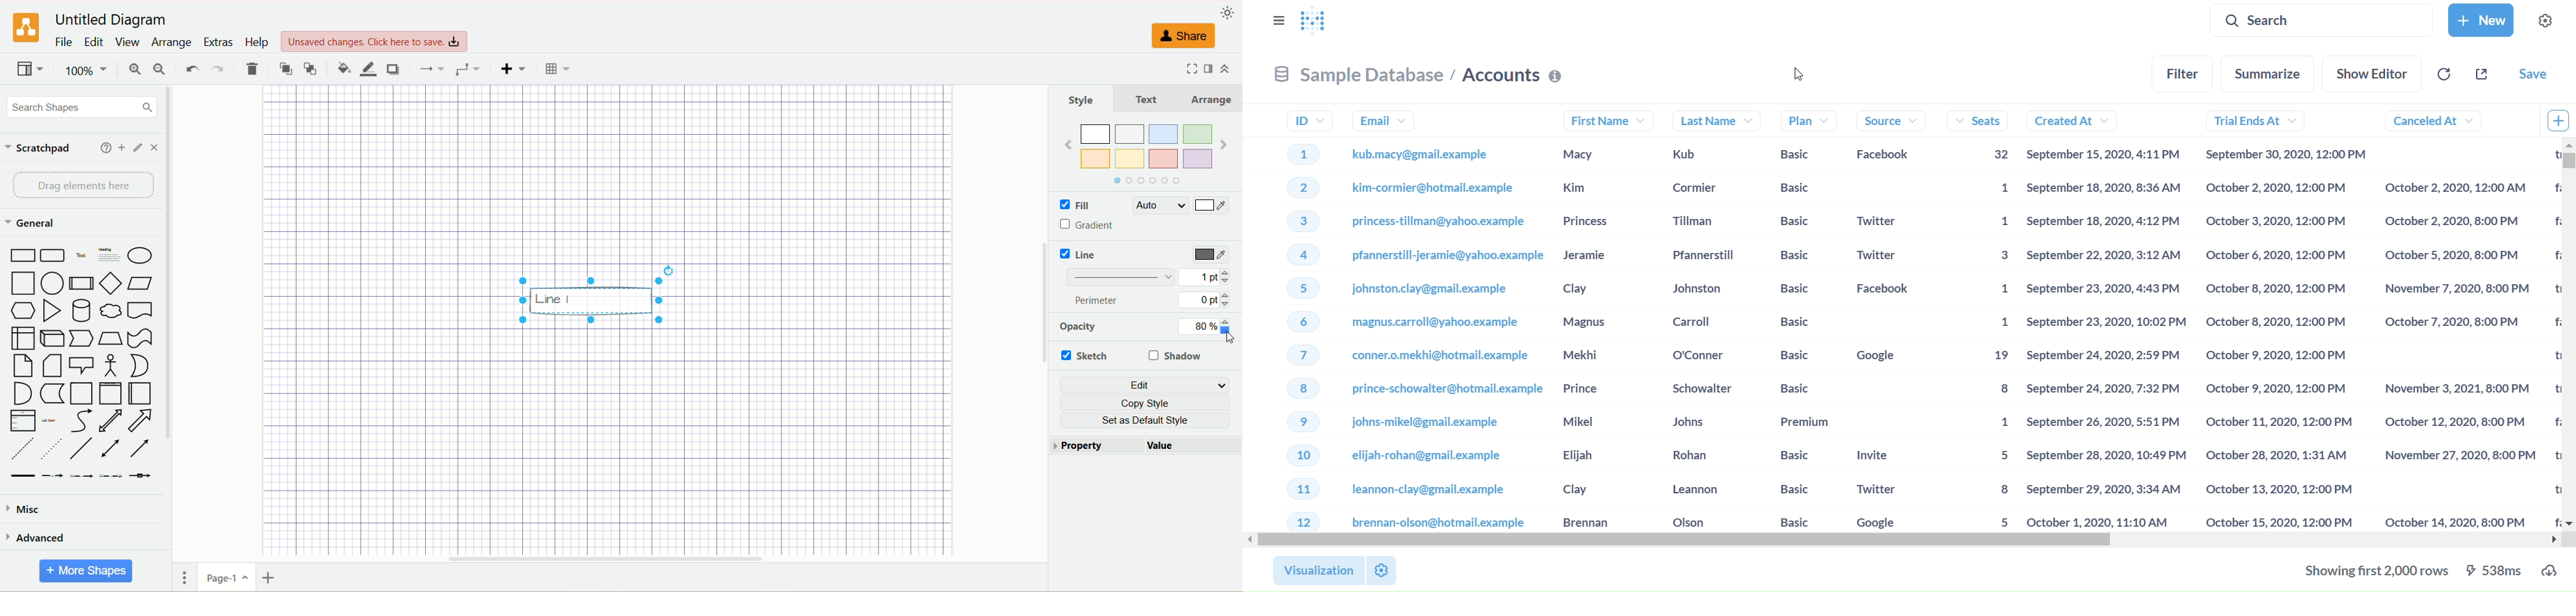 Image resolution: width=2576 pixels, height=616 pixels. What do you see at coordinates (1093, 446) in the screenshot?
I see `property` at bounding box center [1093, 446].